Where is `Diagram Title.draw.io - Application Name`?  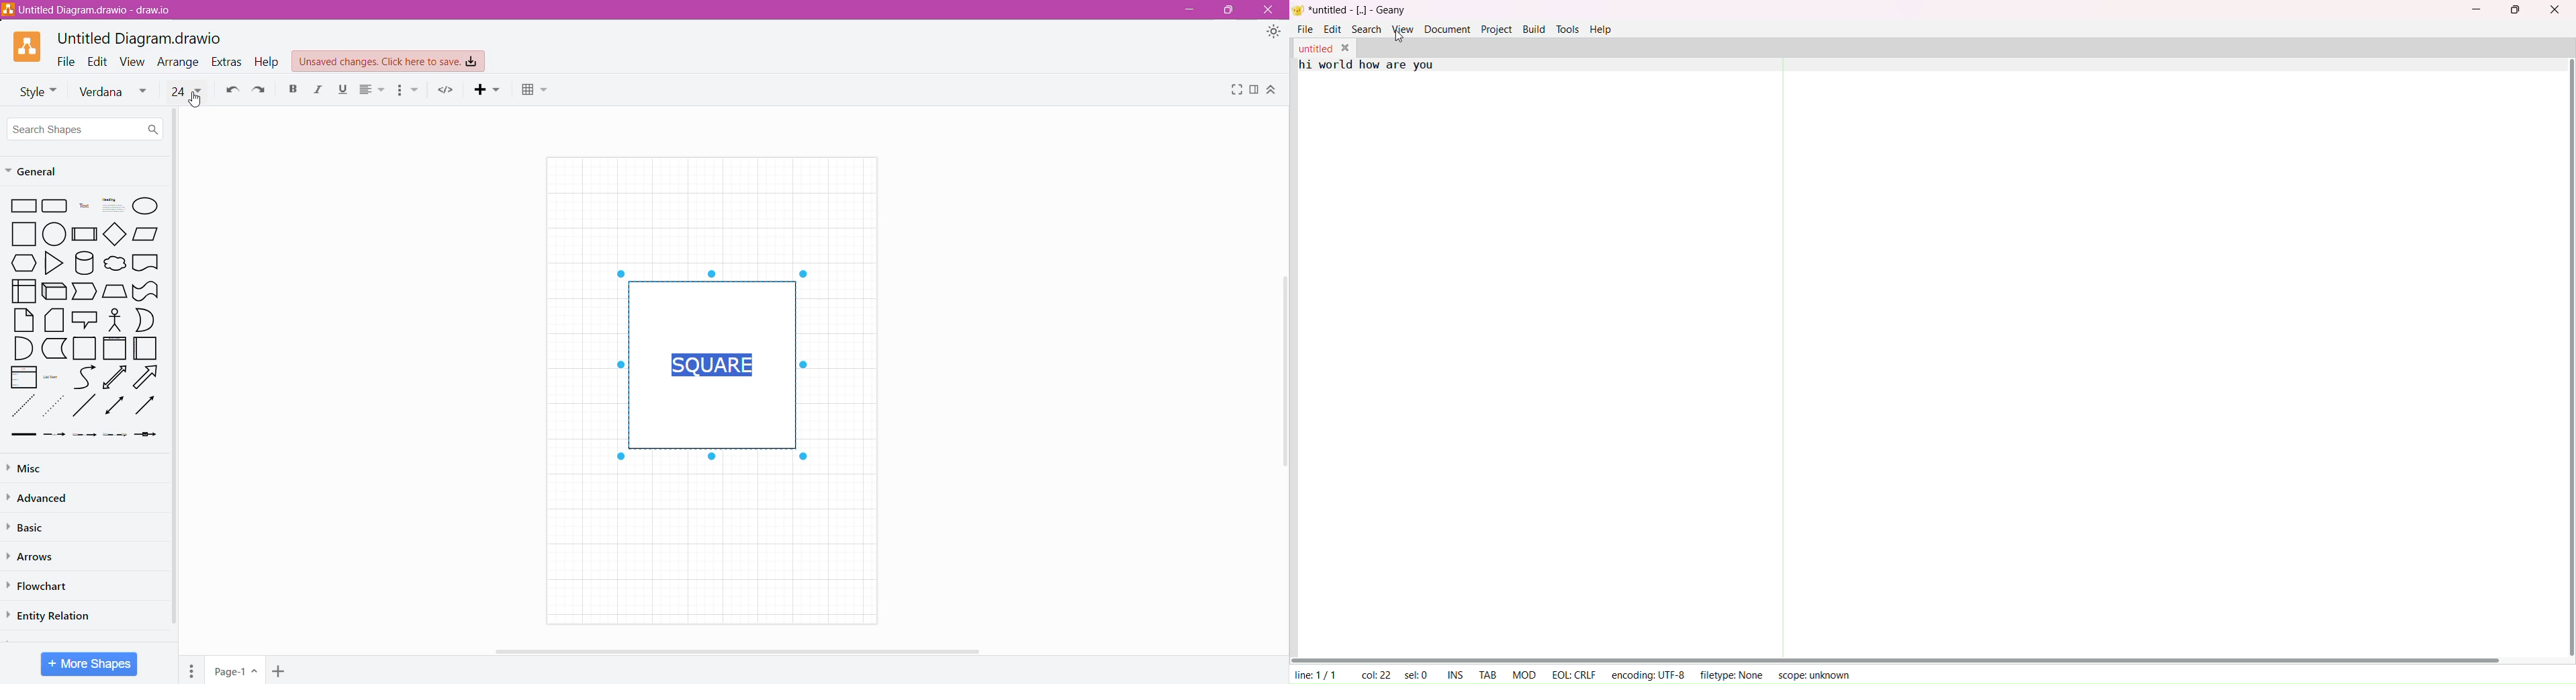
Diagram Title.draw.io - Application Name is located at coordinates (93, 9).